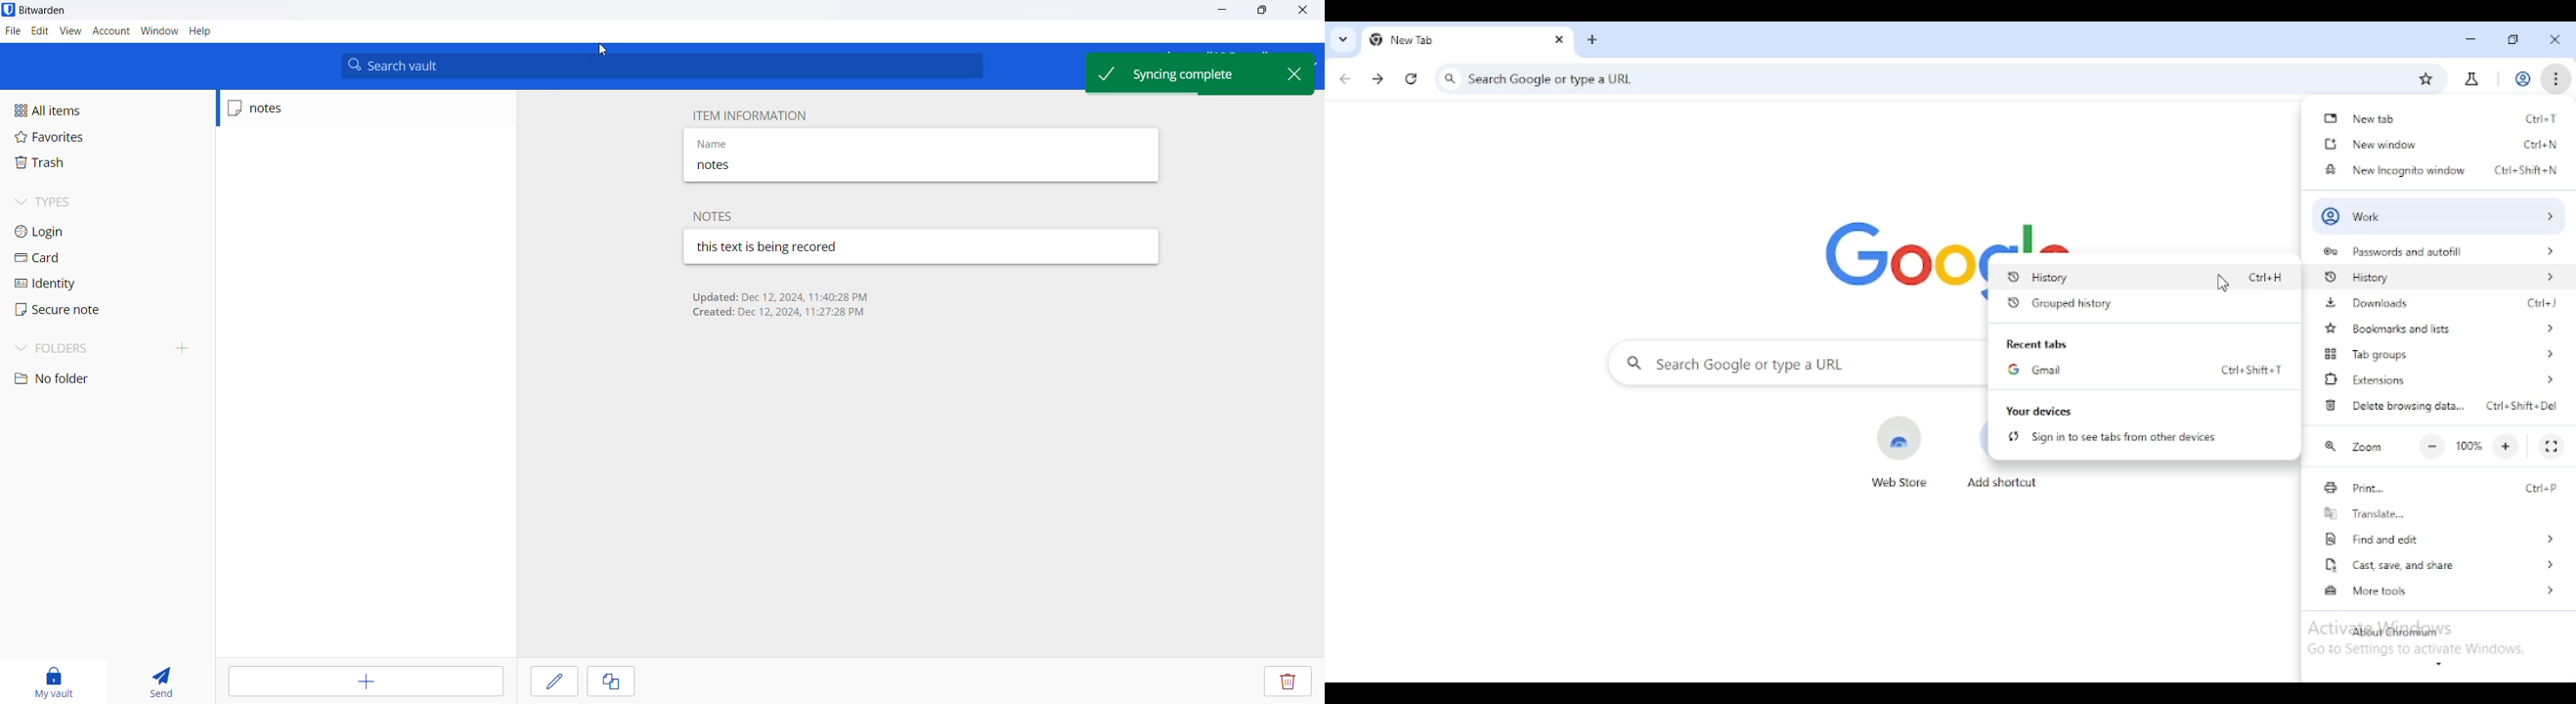  What do you see at coordinates (70, 231) in the screenshot?
I see `login` at bounding box center [70, 231].